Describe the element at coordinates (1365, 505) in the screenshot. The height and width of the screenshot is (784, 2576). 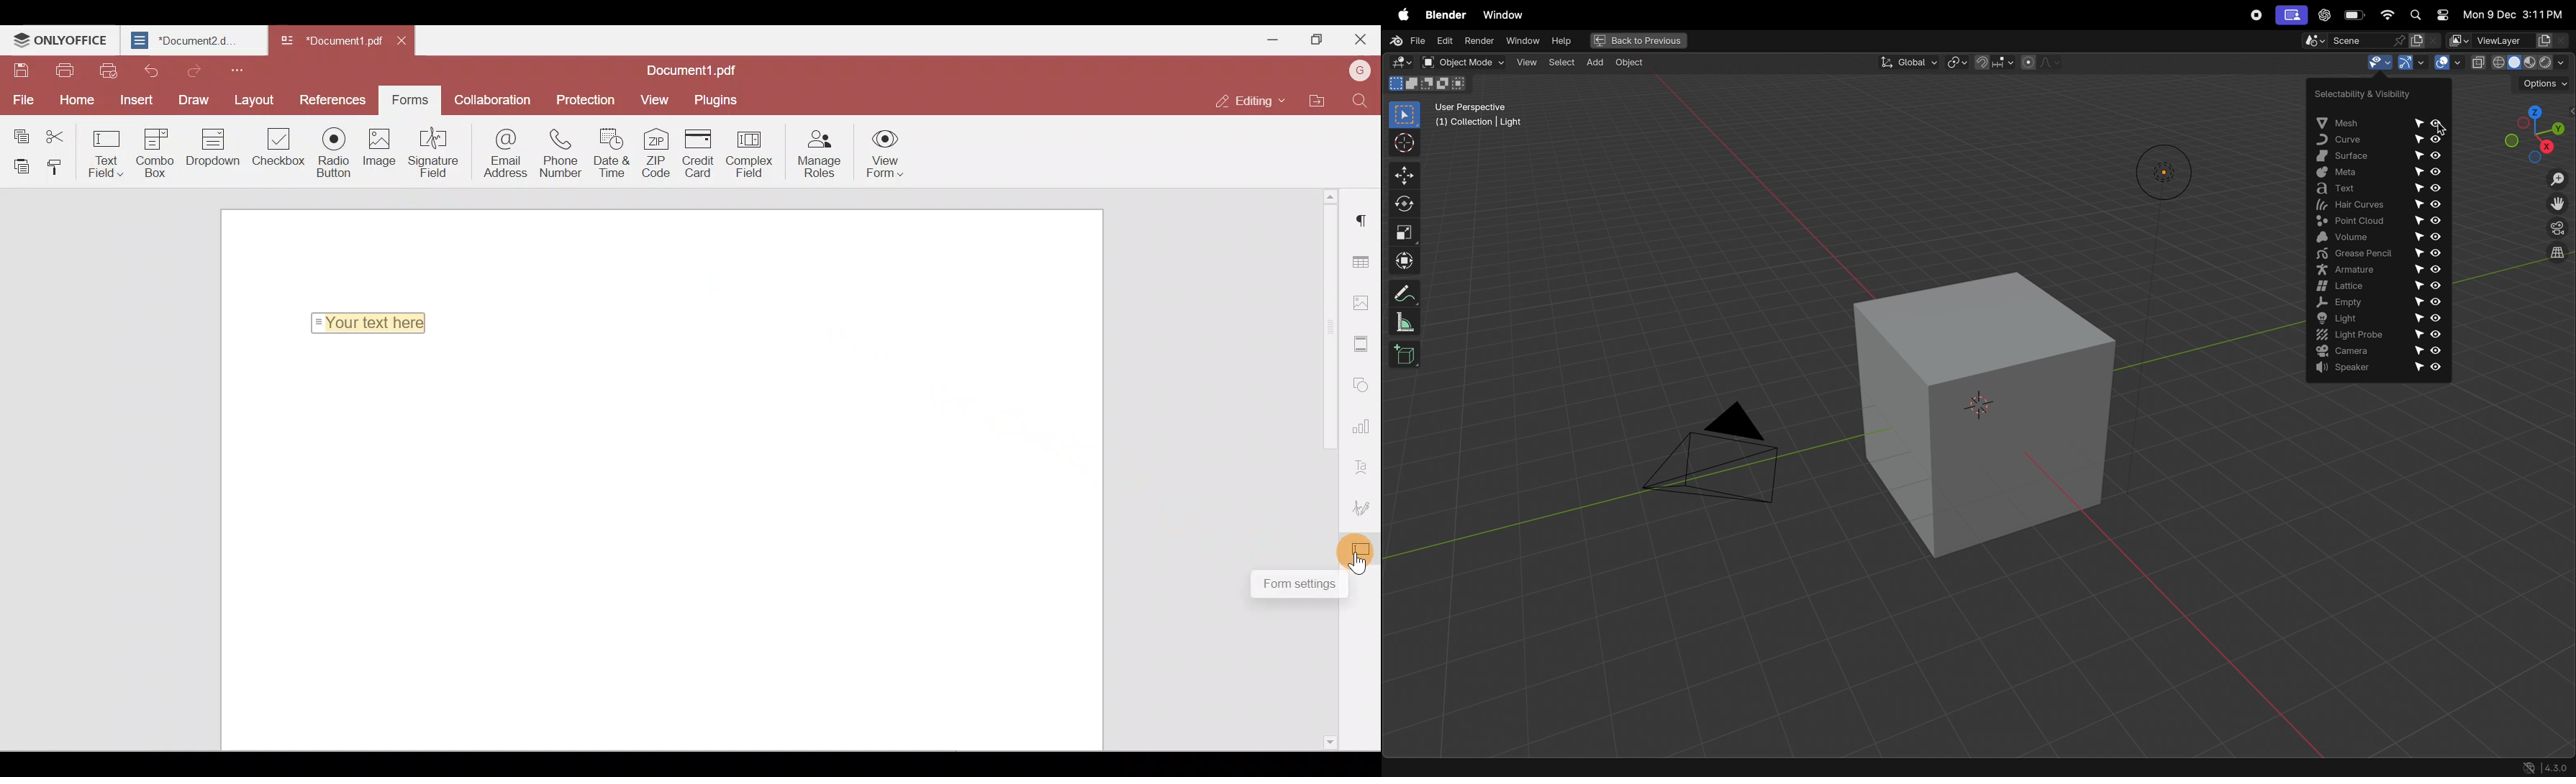
I see `Signature settings` at that location.